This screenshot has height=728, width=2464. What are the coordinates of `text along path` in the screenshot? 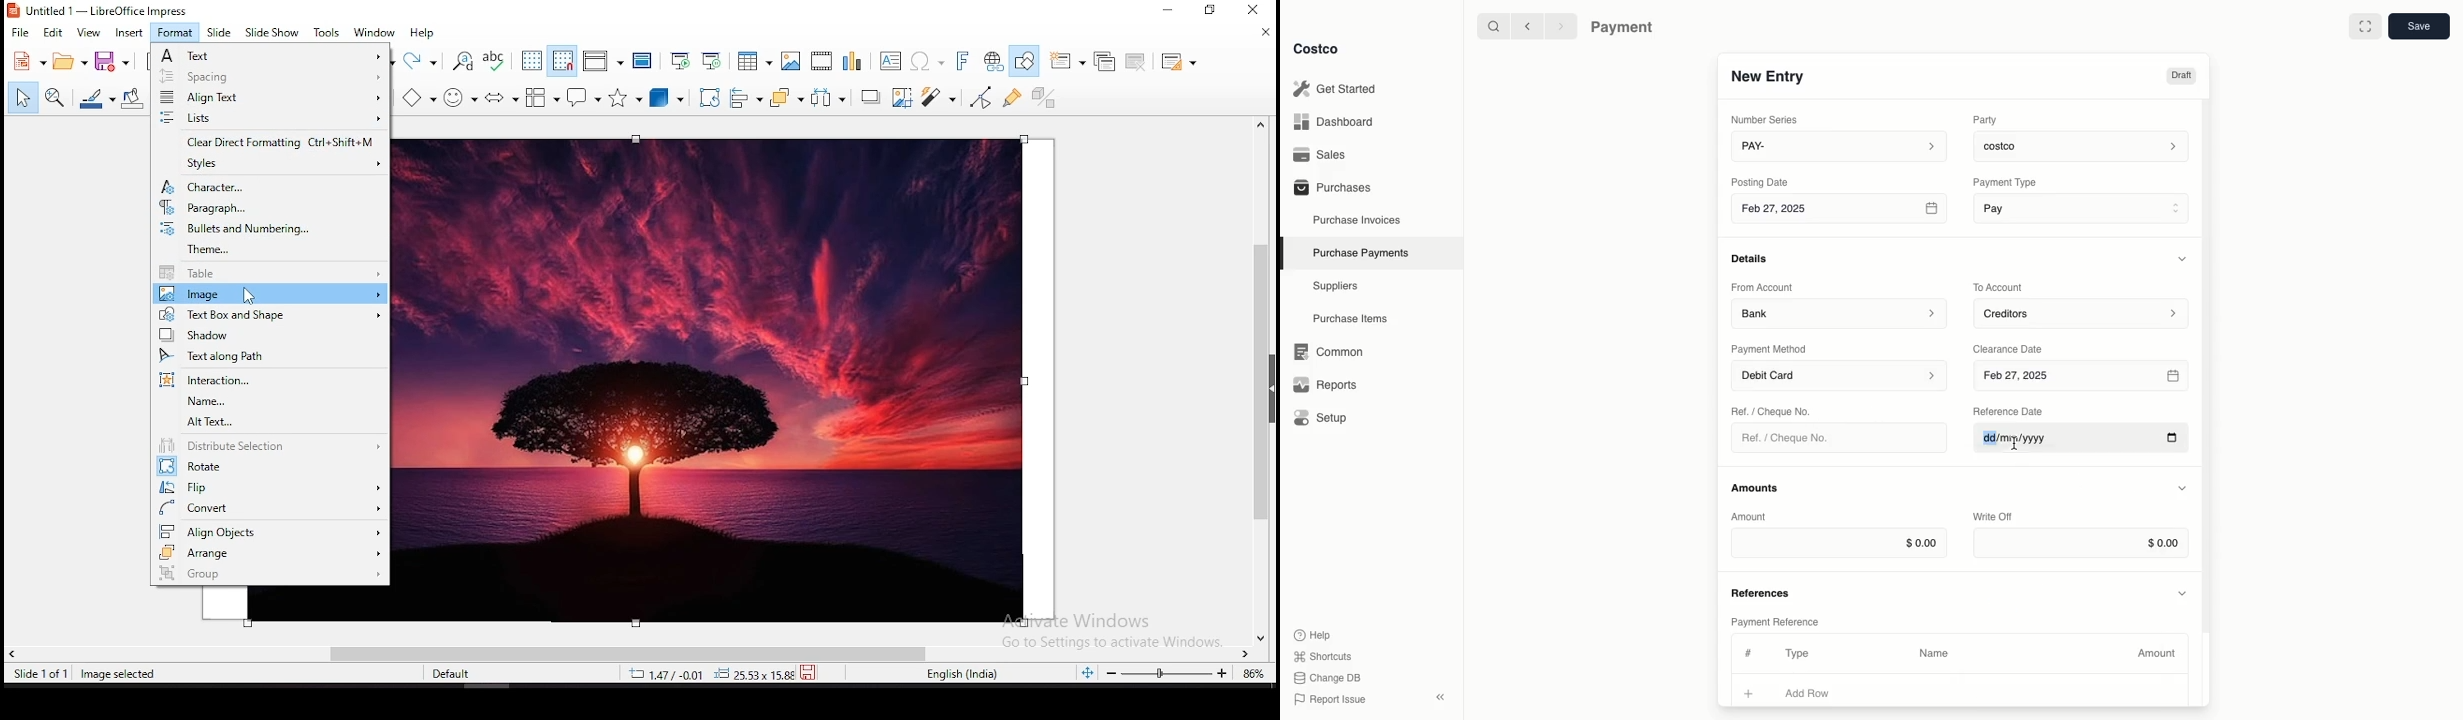 It's located at (268, 356).